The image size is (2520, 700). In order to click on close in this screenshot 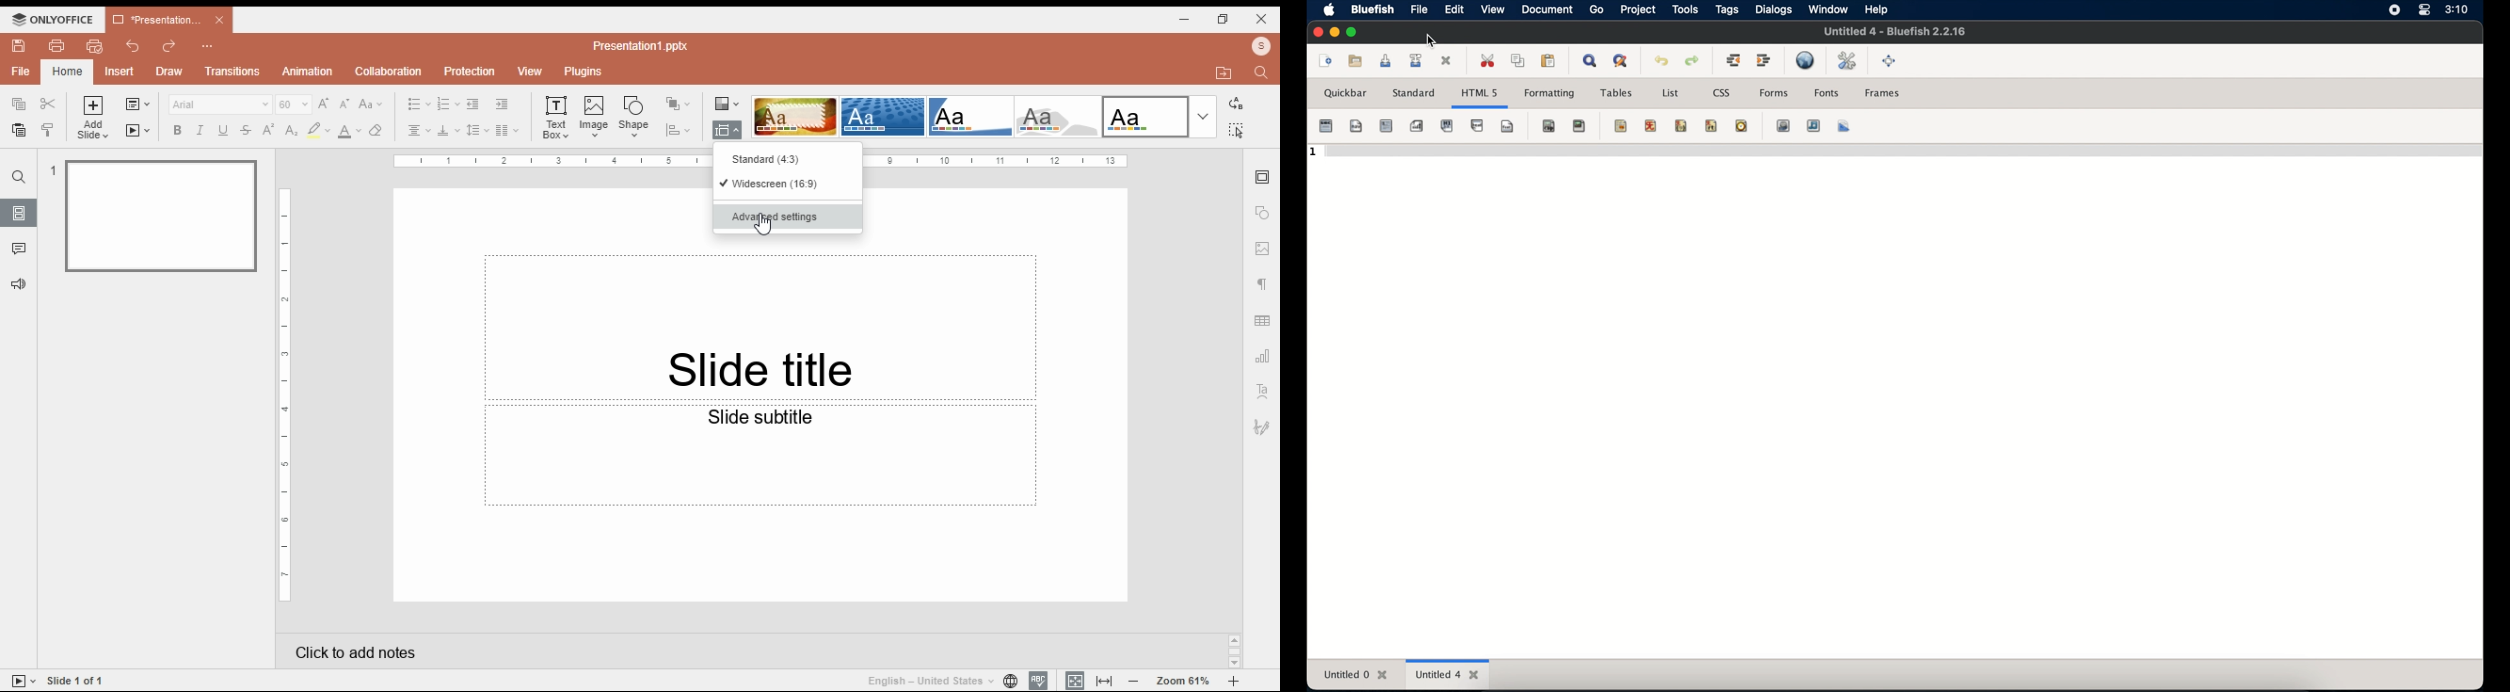, I will do `click(1262, 18)`.